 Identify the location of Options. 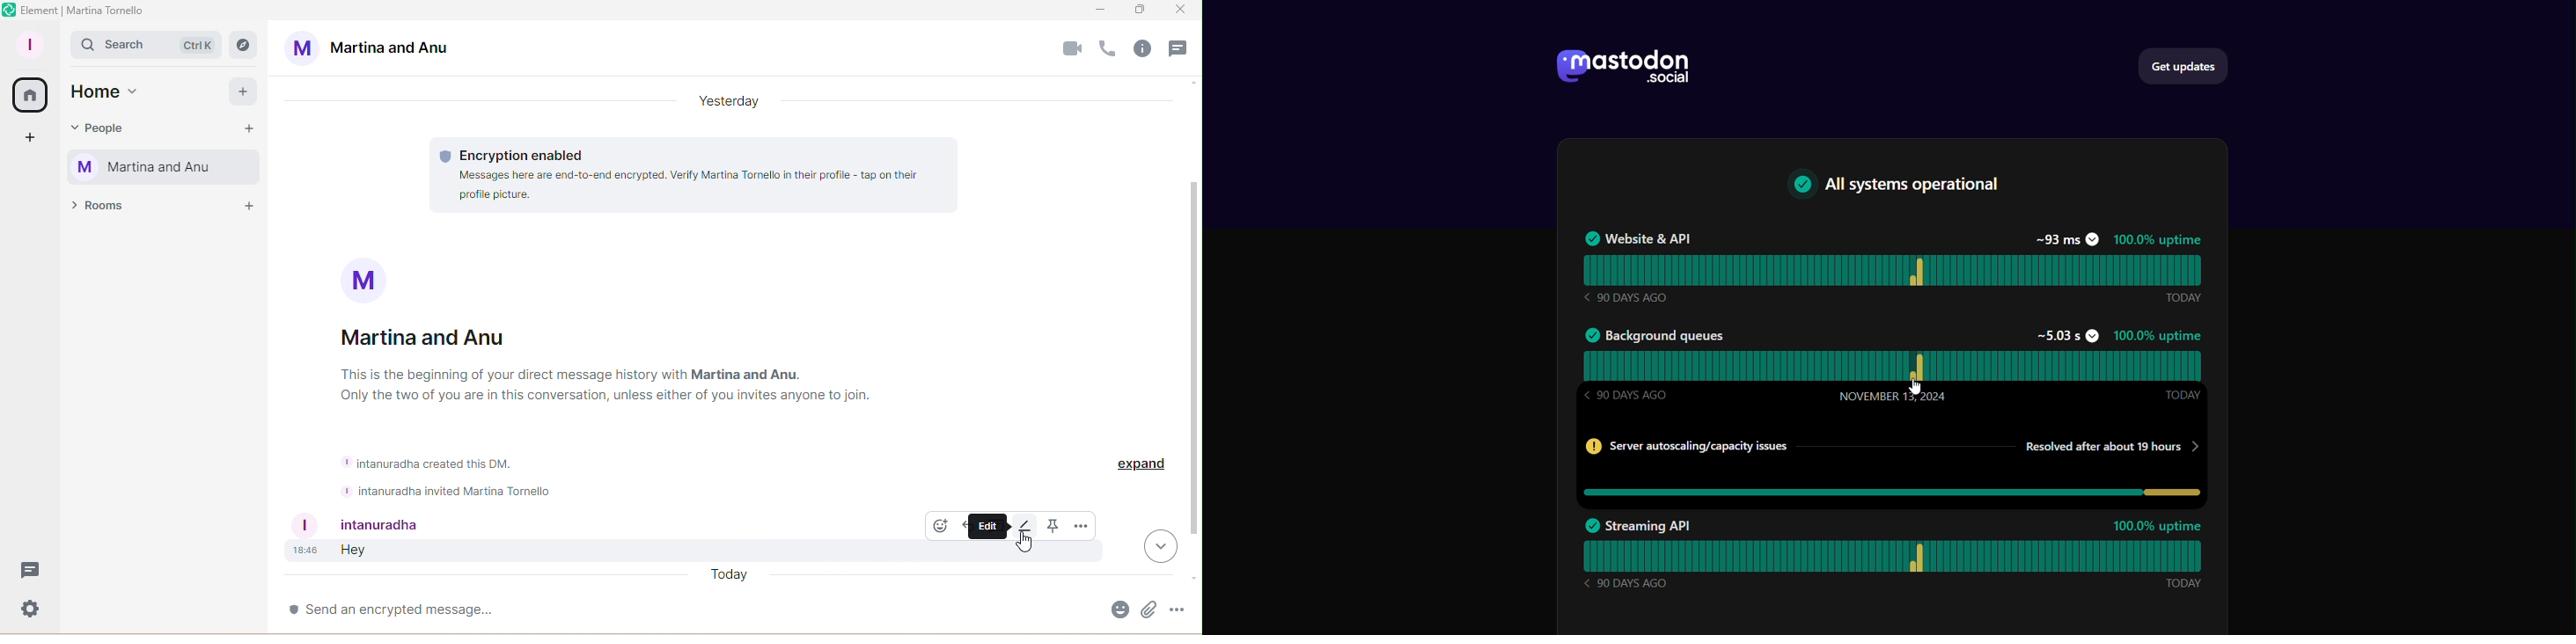
(1079, 526).